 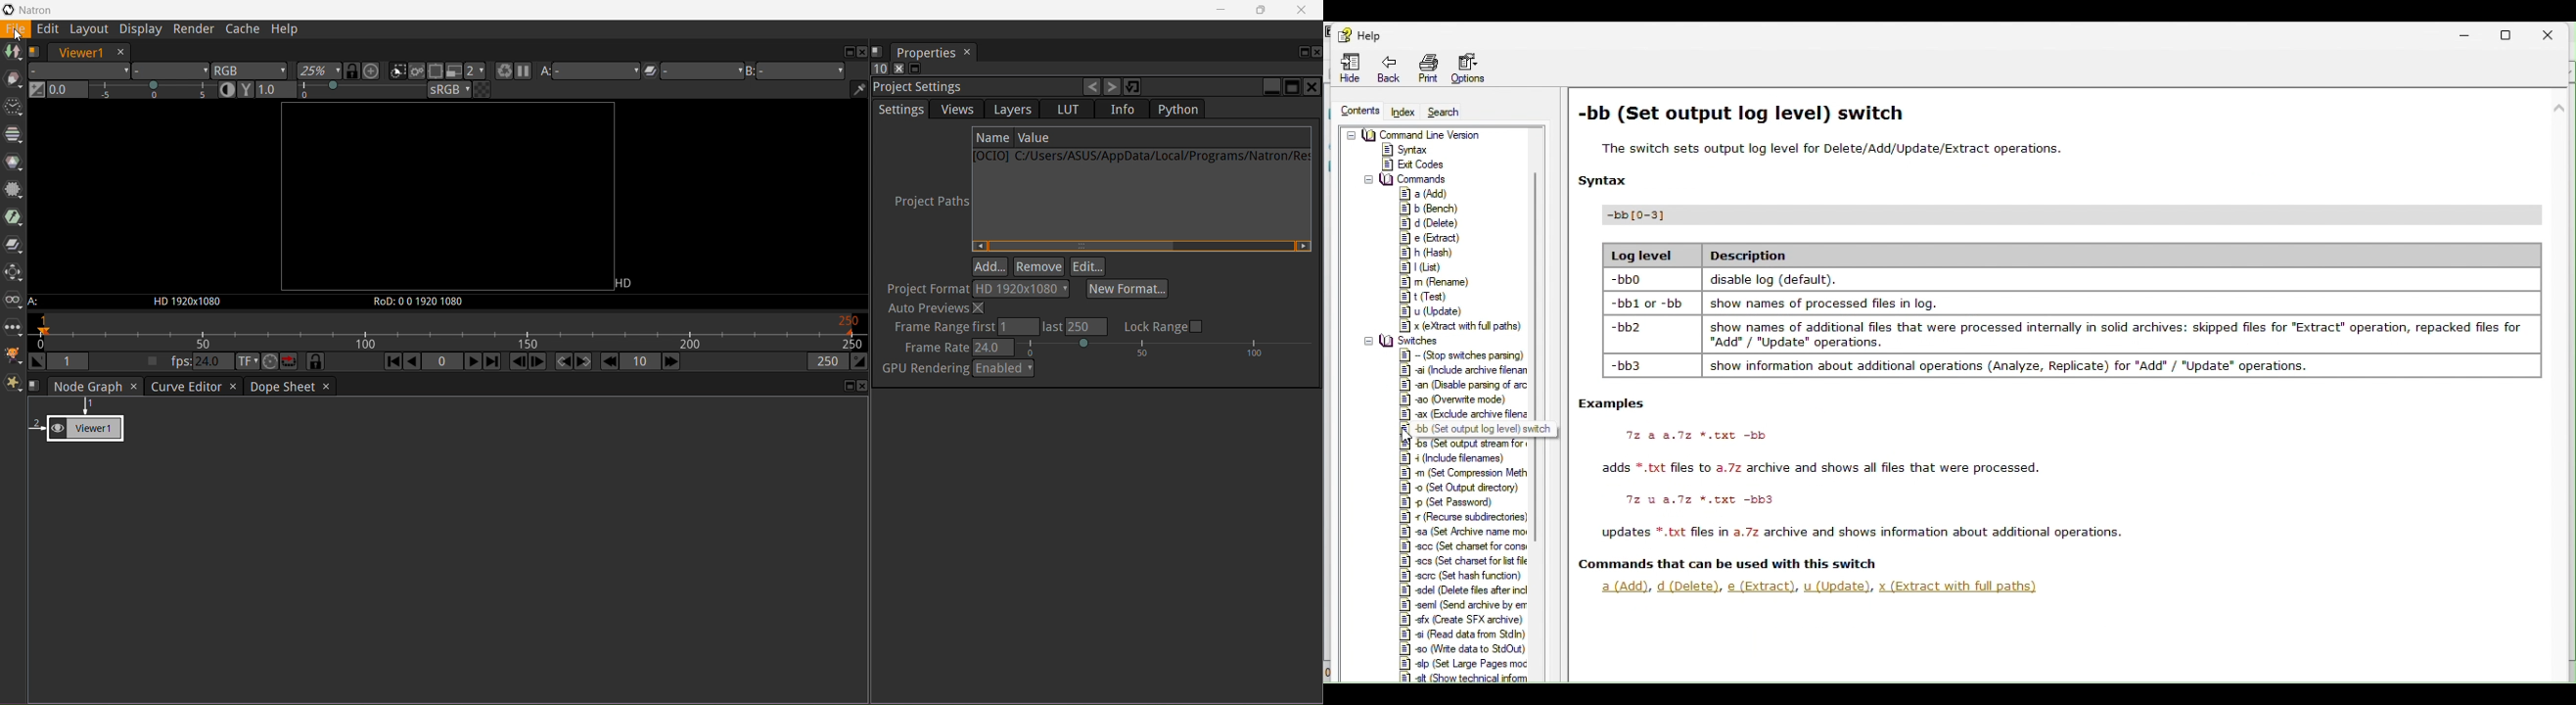 What do you see at coordinates (881, 70) in the screenshot?
I see `Set the maximum of panels that can be opened at the same time in the properties bin pane` at bounding box center [881, 70].